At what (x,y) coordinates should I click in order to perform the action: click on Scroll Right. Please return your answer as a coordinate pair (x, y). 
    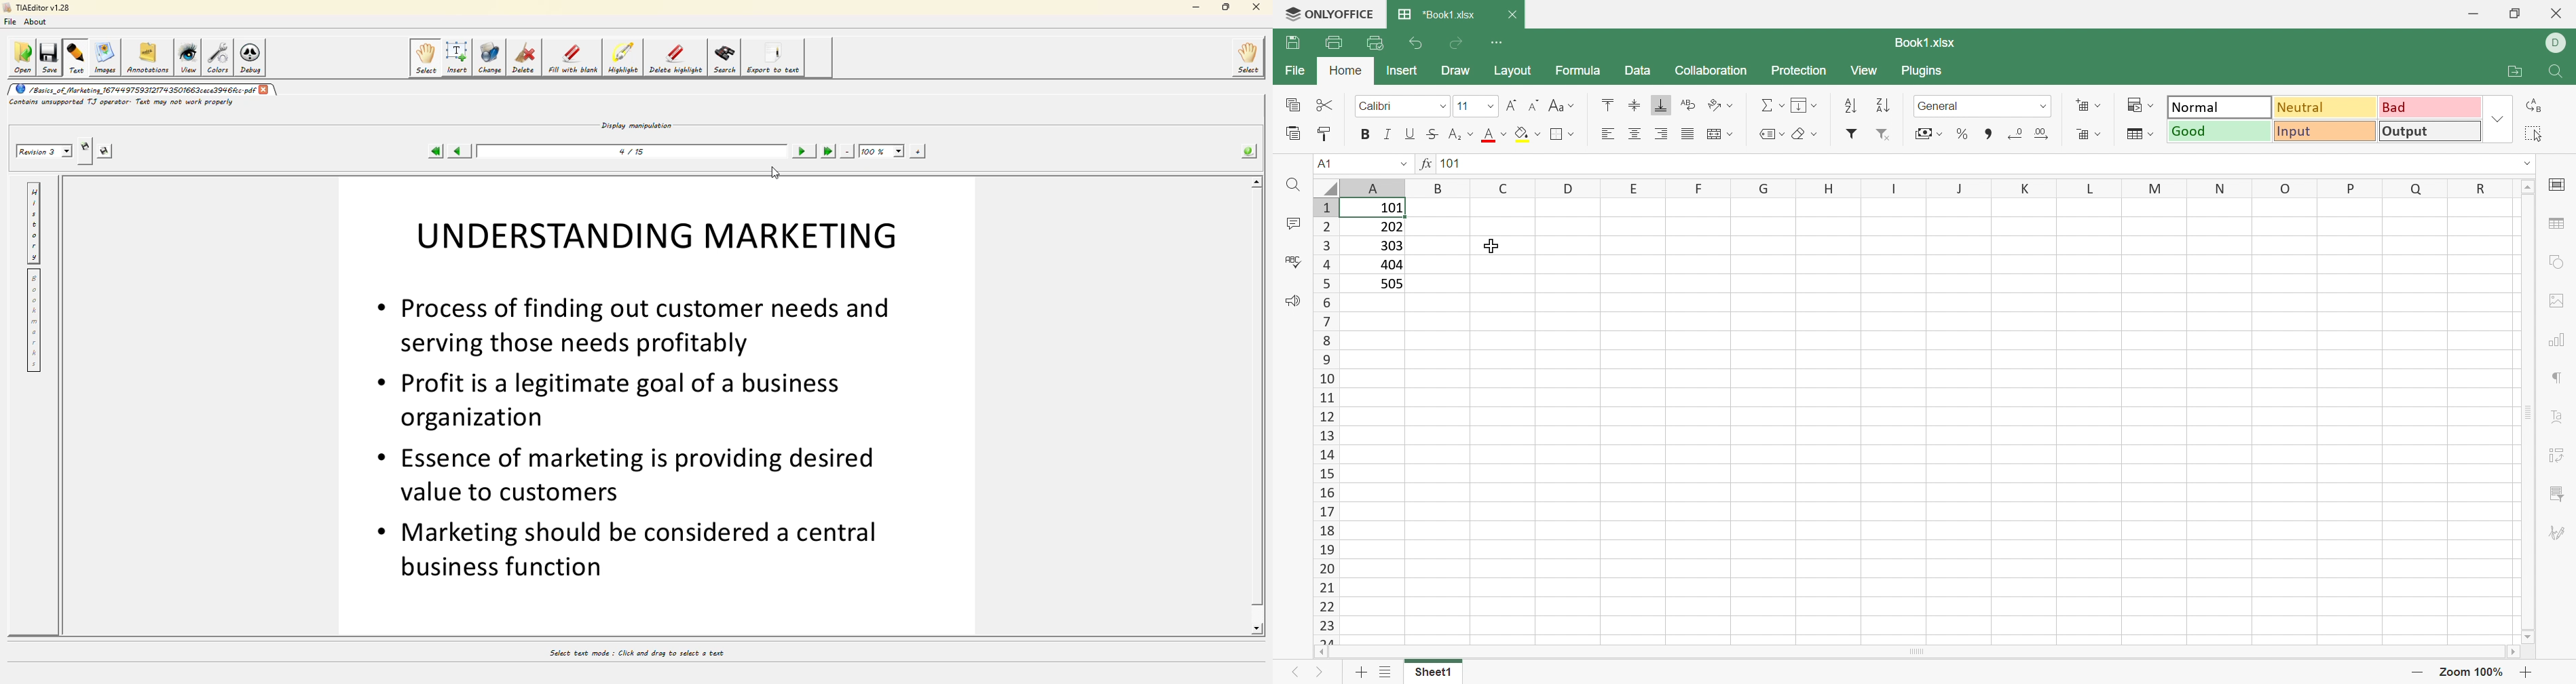
    Looking at the image, I should click on (2522, 655).